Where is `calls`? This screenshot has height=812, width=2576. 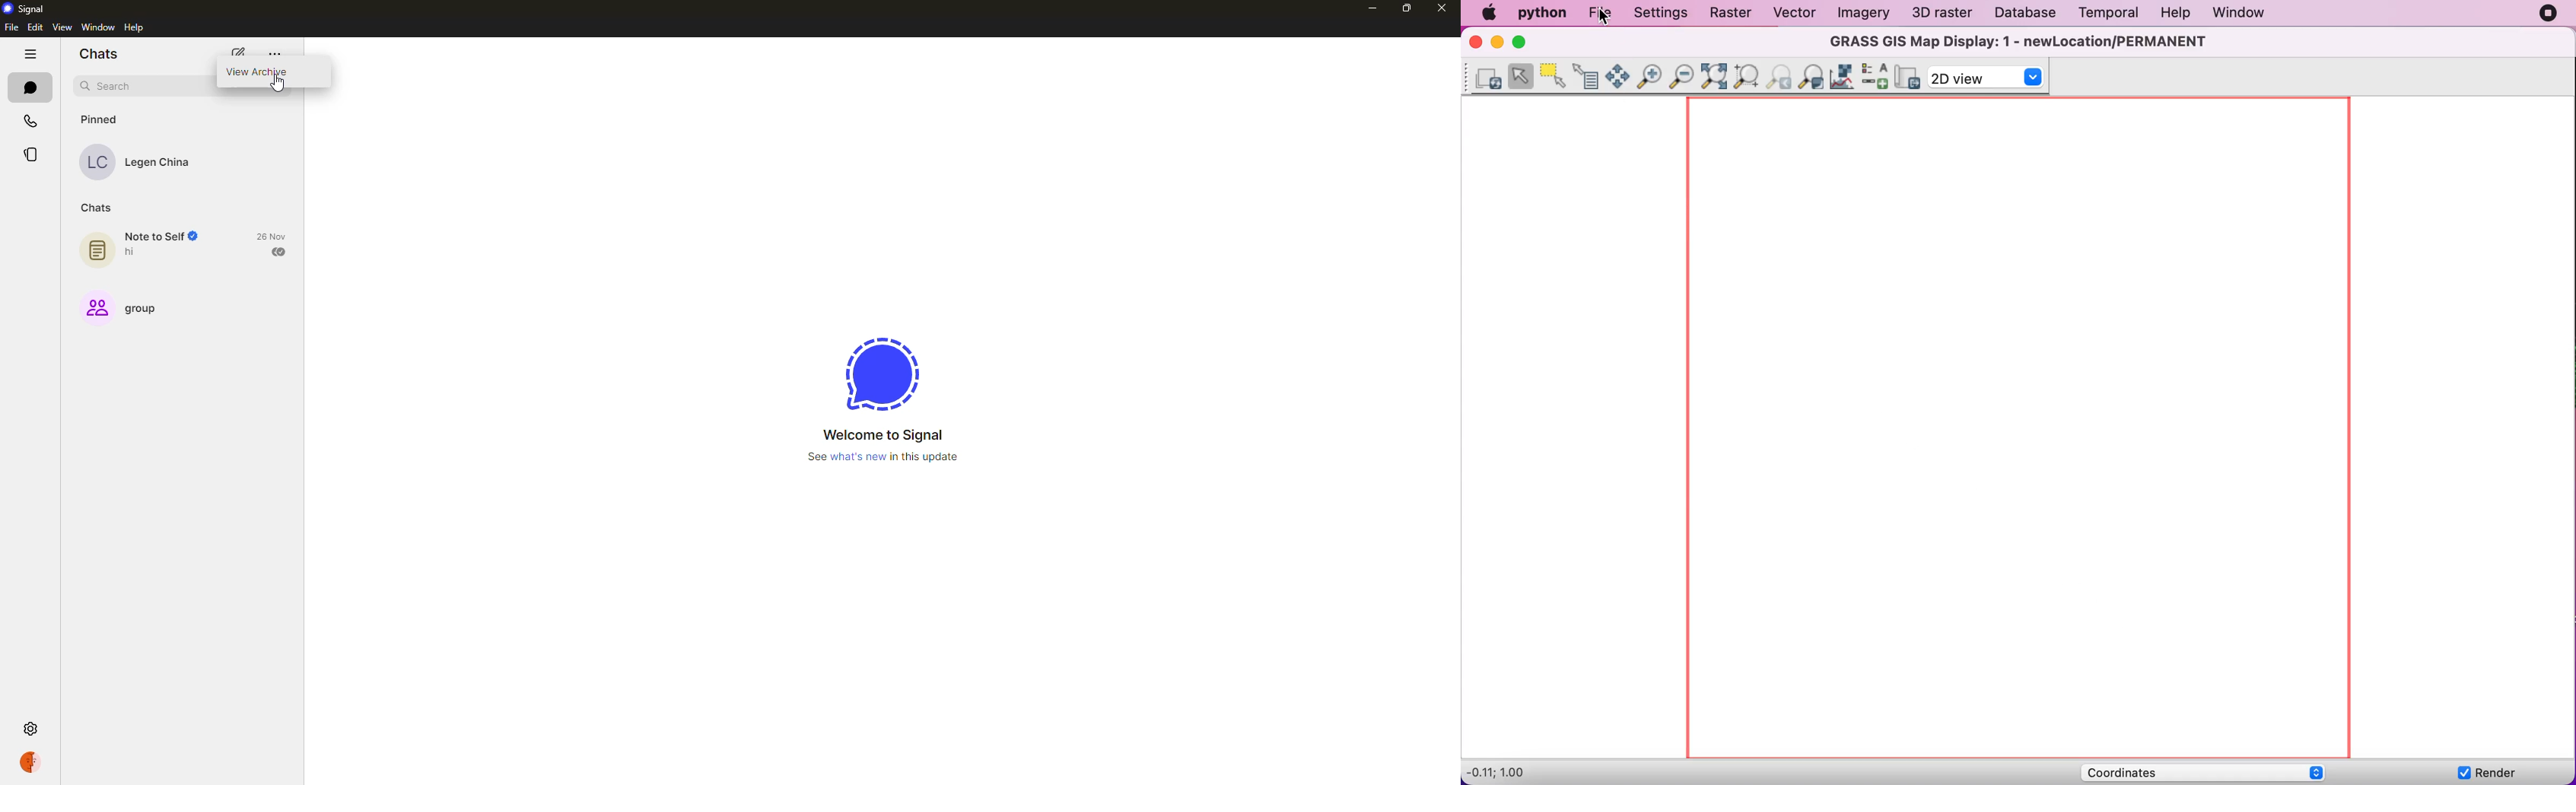 calls is located at coordinates (32, 120).